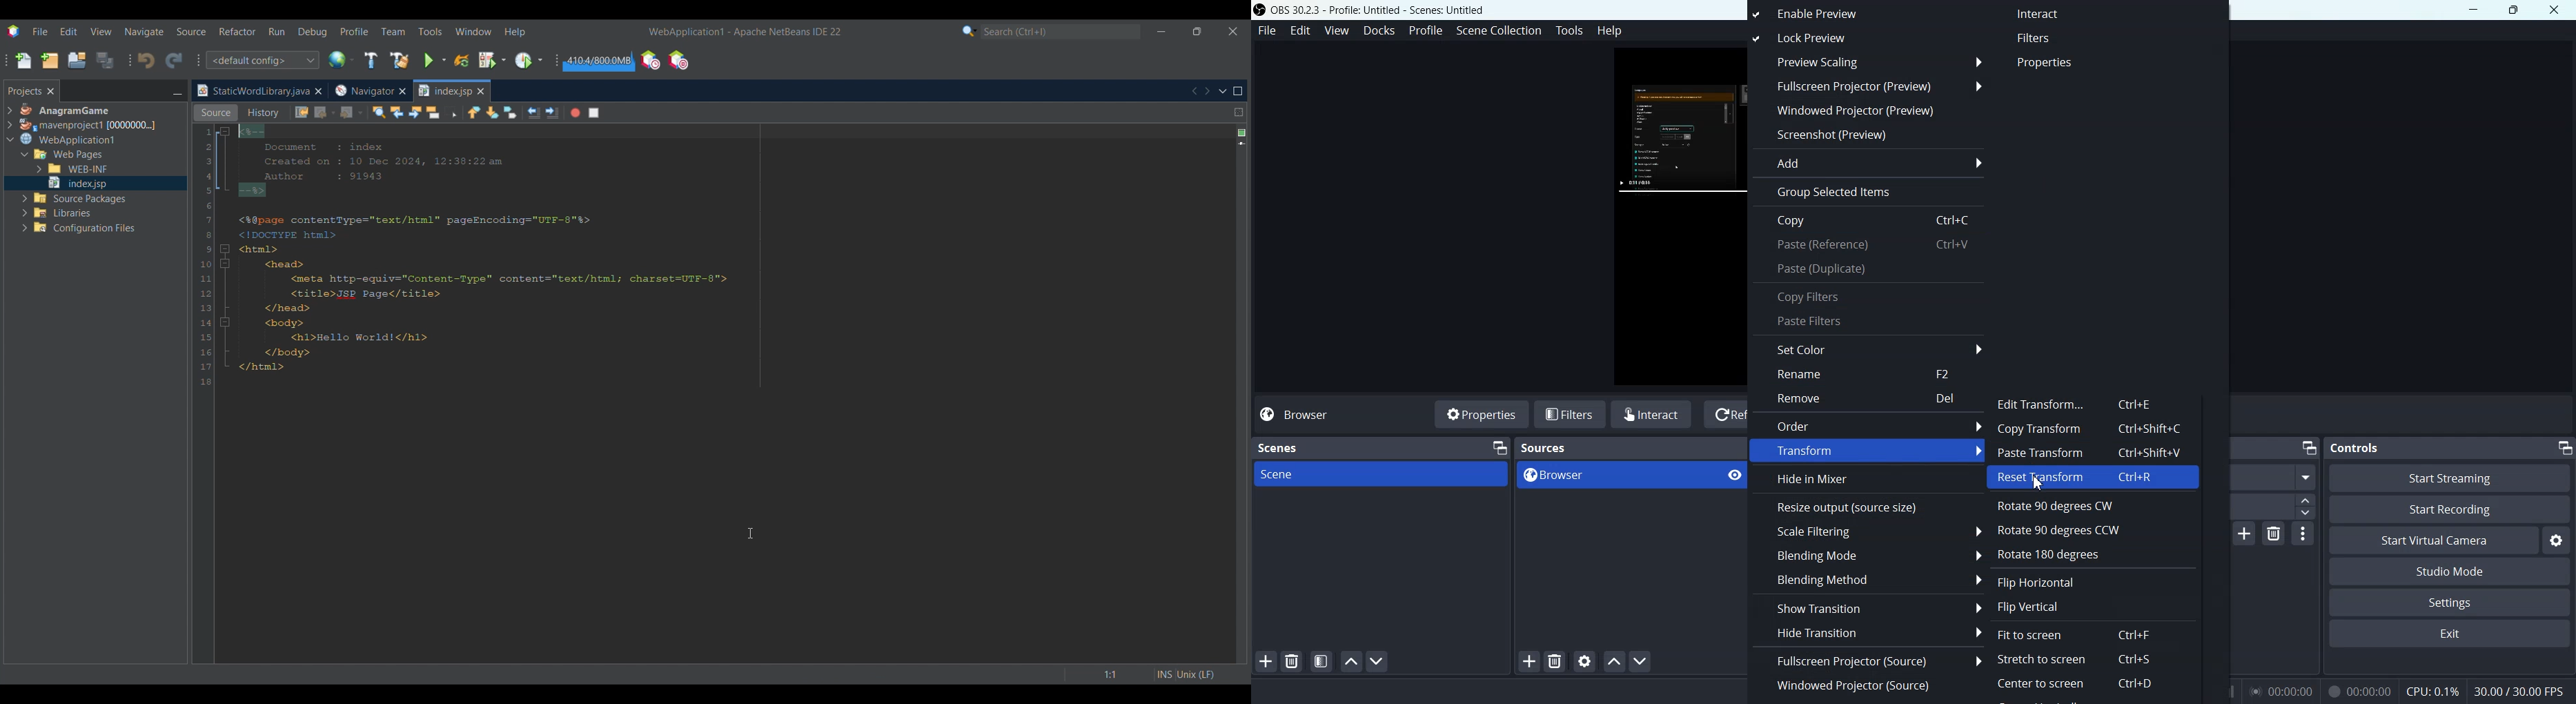  I want to click on New file, so click(23, 61).